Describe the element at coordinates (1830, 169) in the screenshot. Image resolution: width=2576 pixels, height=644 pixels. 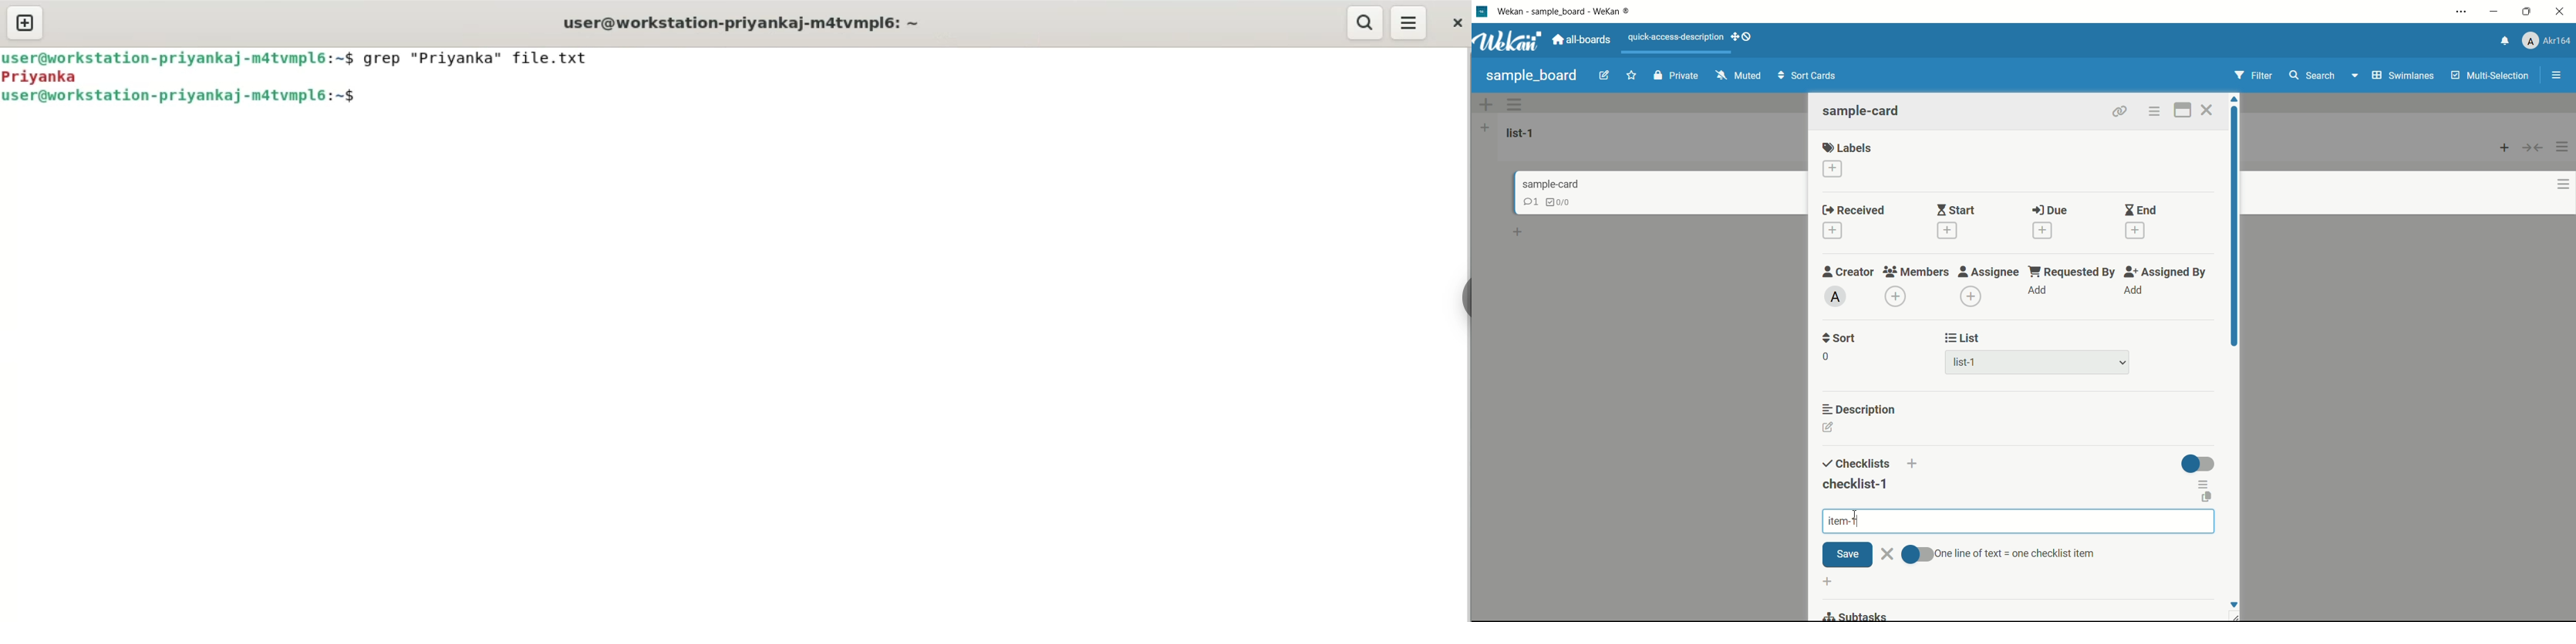
I see `add label` at that location.